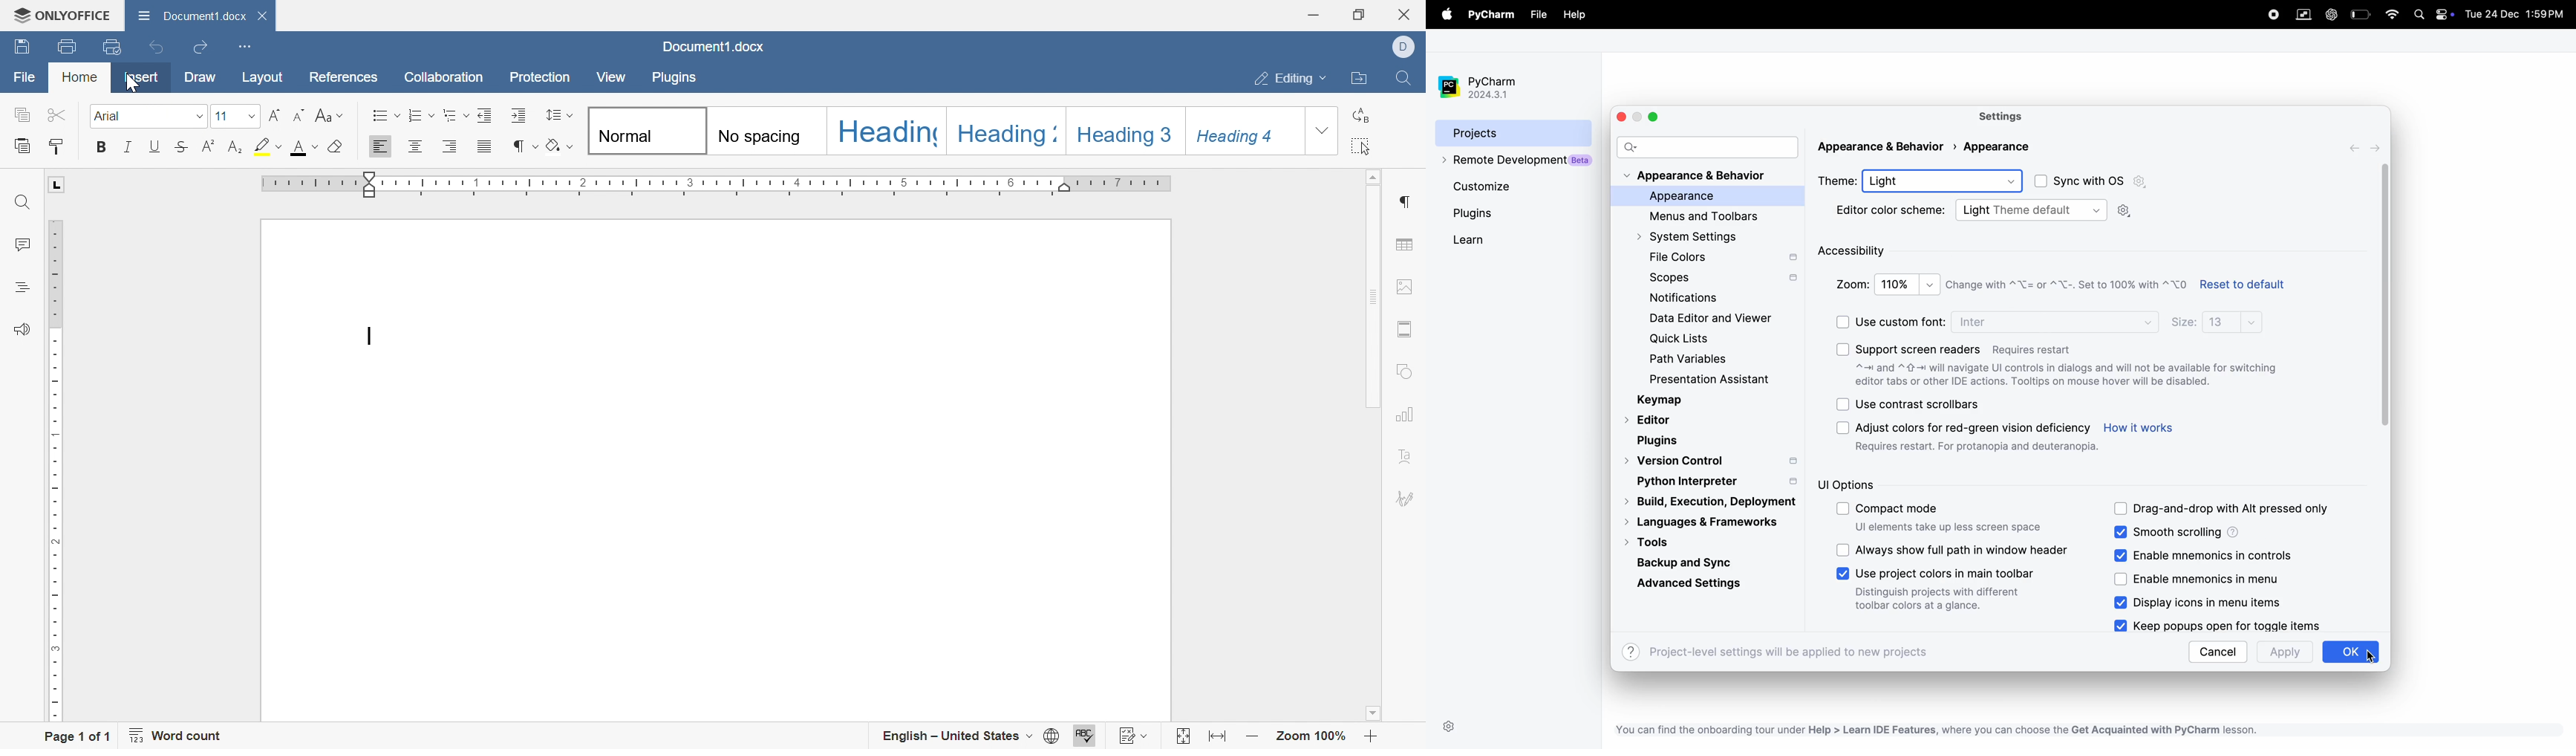  What do you see at coordinates (1574, 16) in the screenshot?
I see `file` at bounding box center [1574, 16].